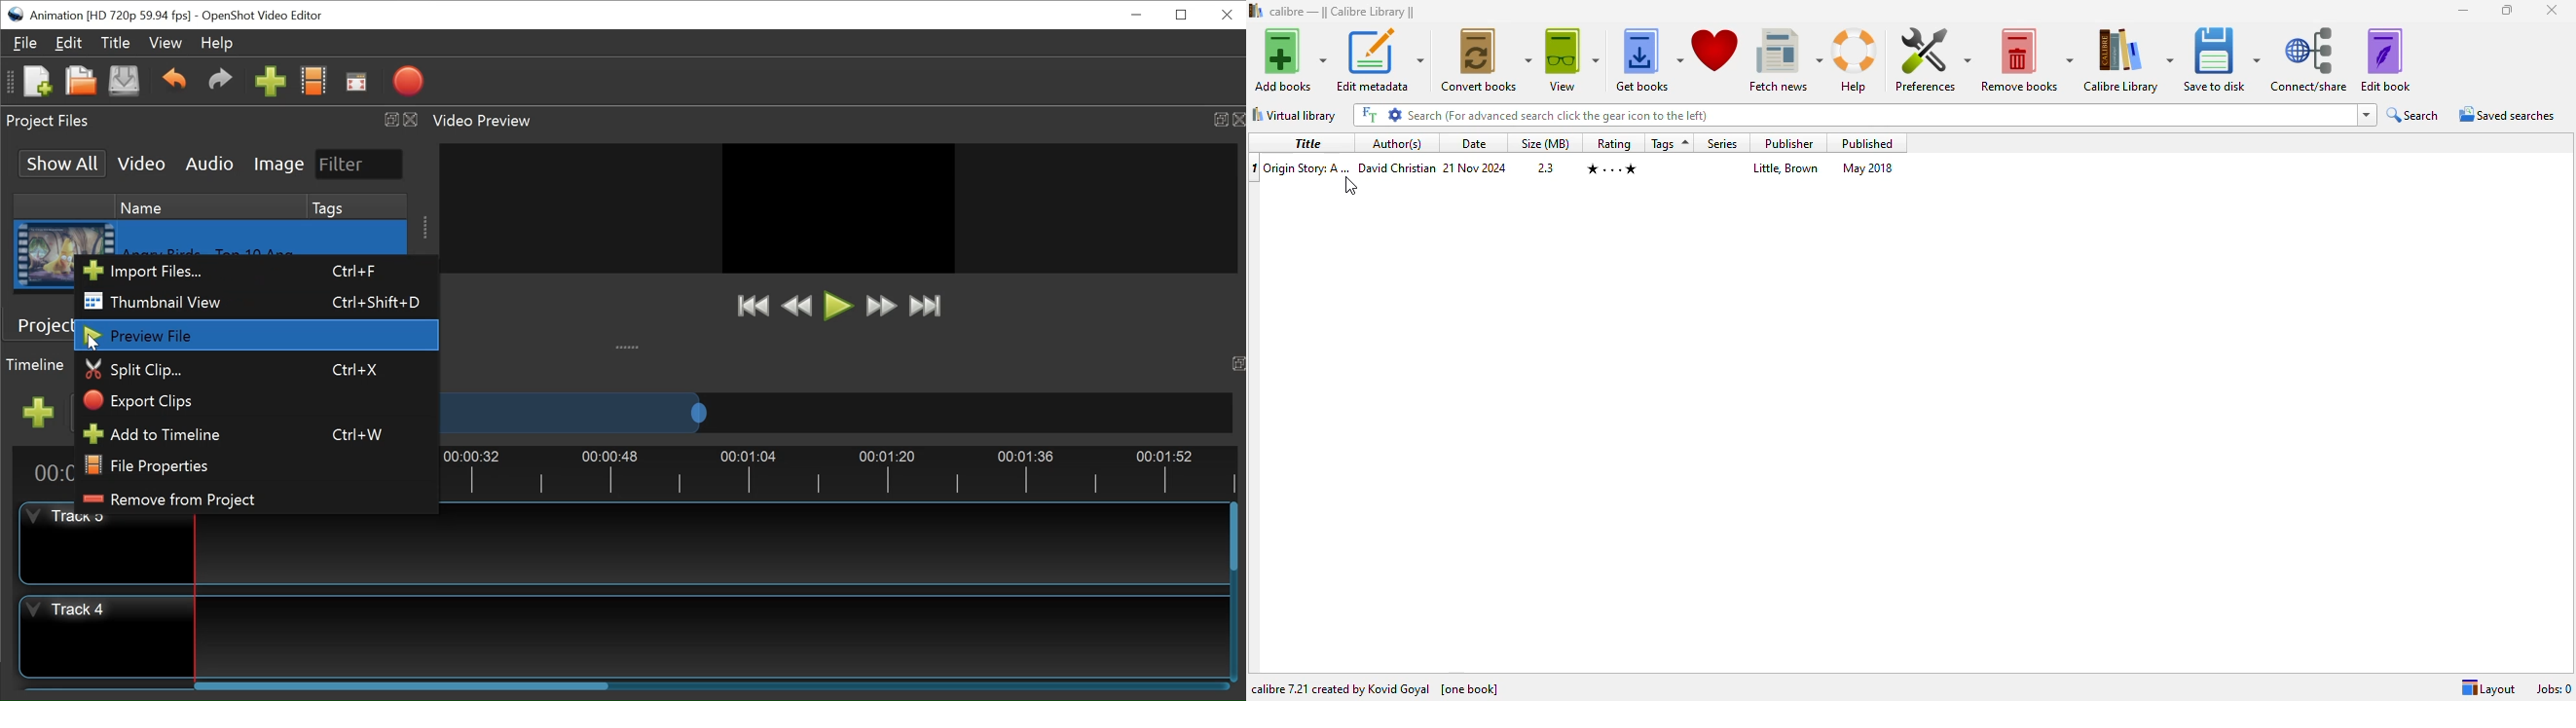 The height and width of the screenshot is (728, 2576). I want to click on search, so click(2414, 115).